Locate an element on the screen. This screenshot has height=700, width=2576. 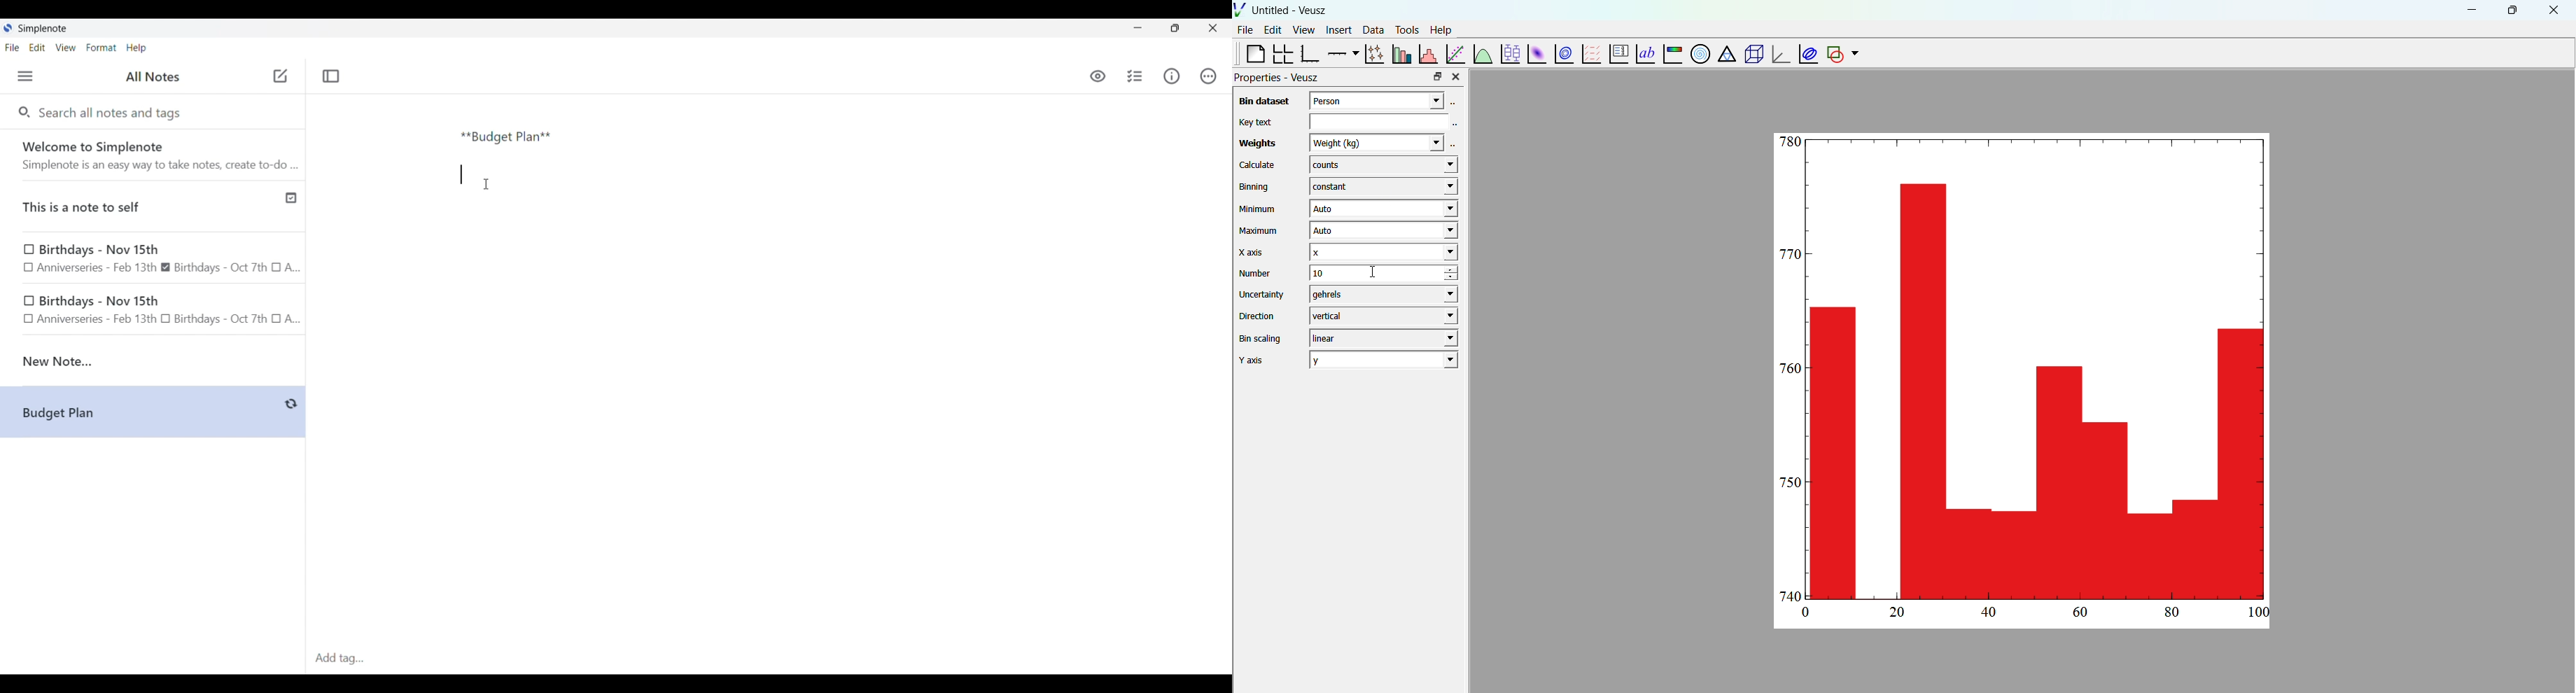
Edit menu is located at coordinates (38, 47).